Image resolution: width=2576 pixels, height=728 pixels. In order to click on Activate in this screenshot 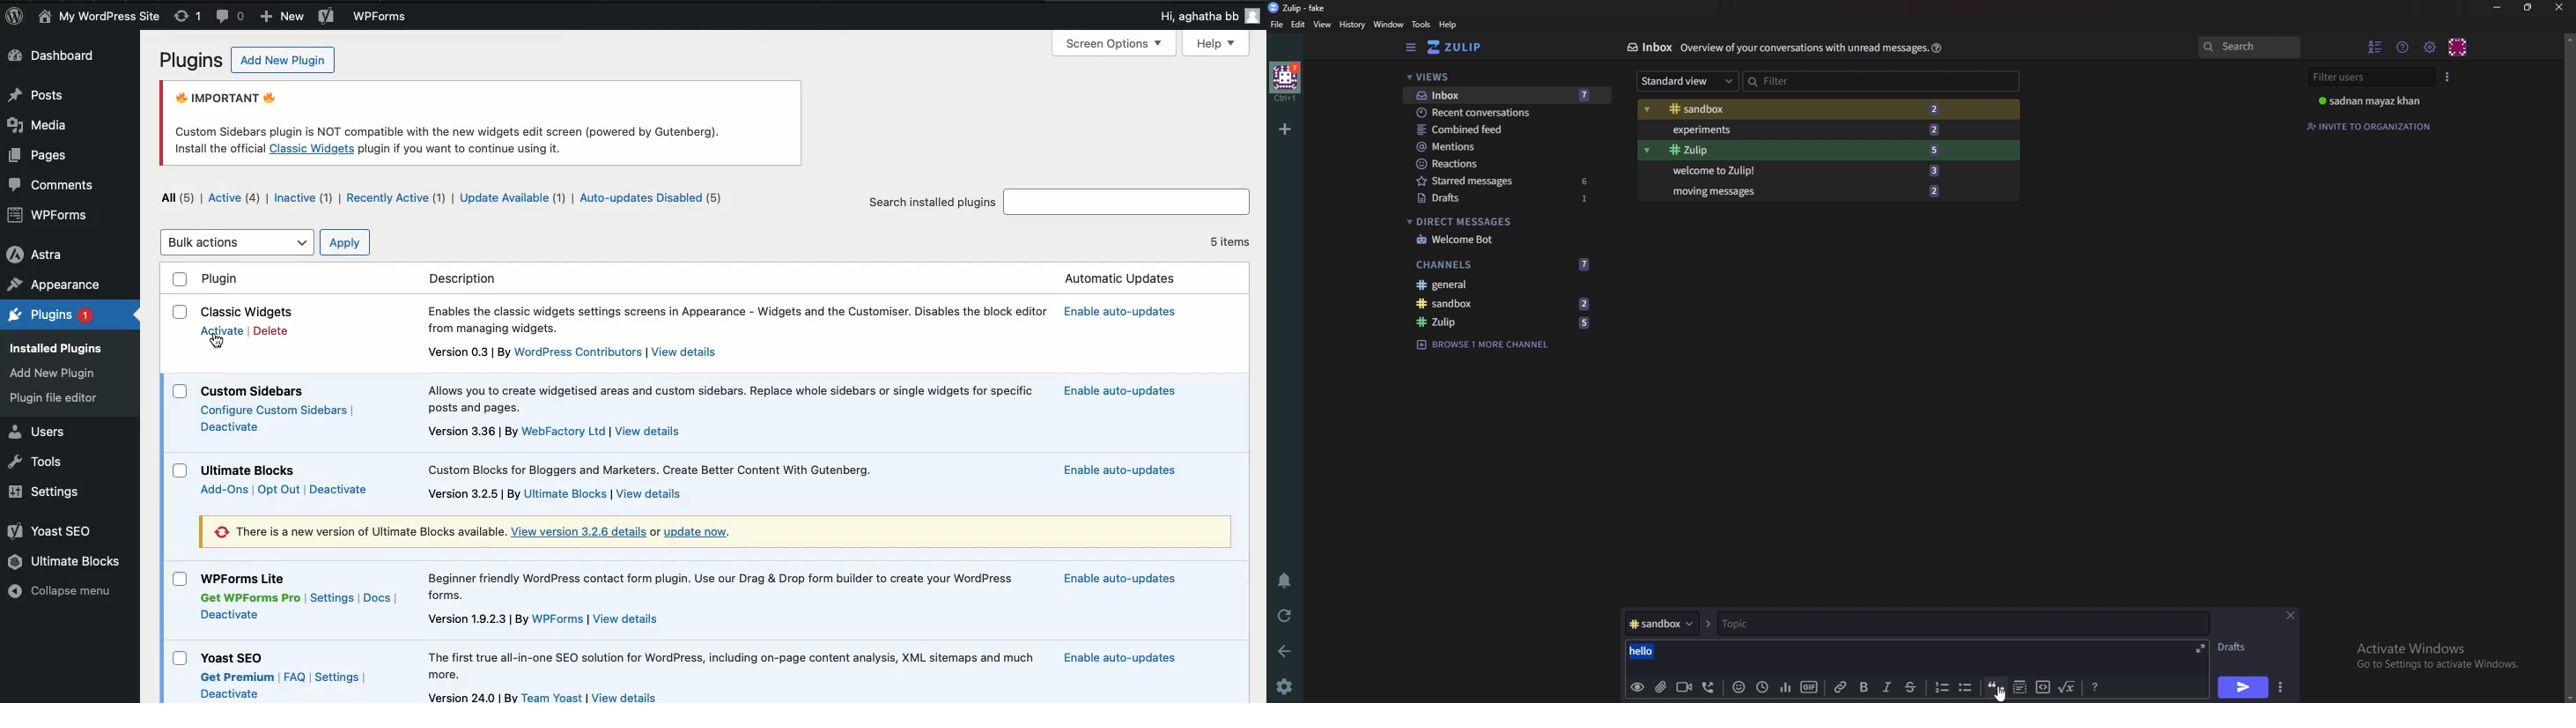, I will do `click(225, 332)`.